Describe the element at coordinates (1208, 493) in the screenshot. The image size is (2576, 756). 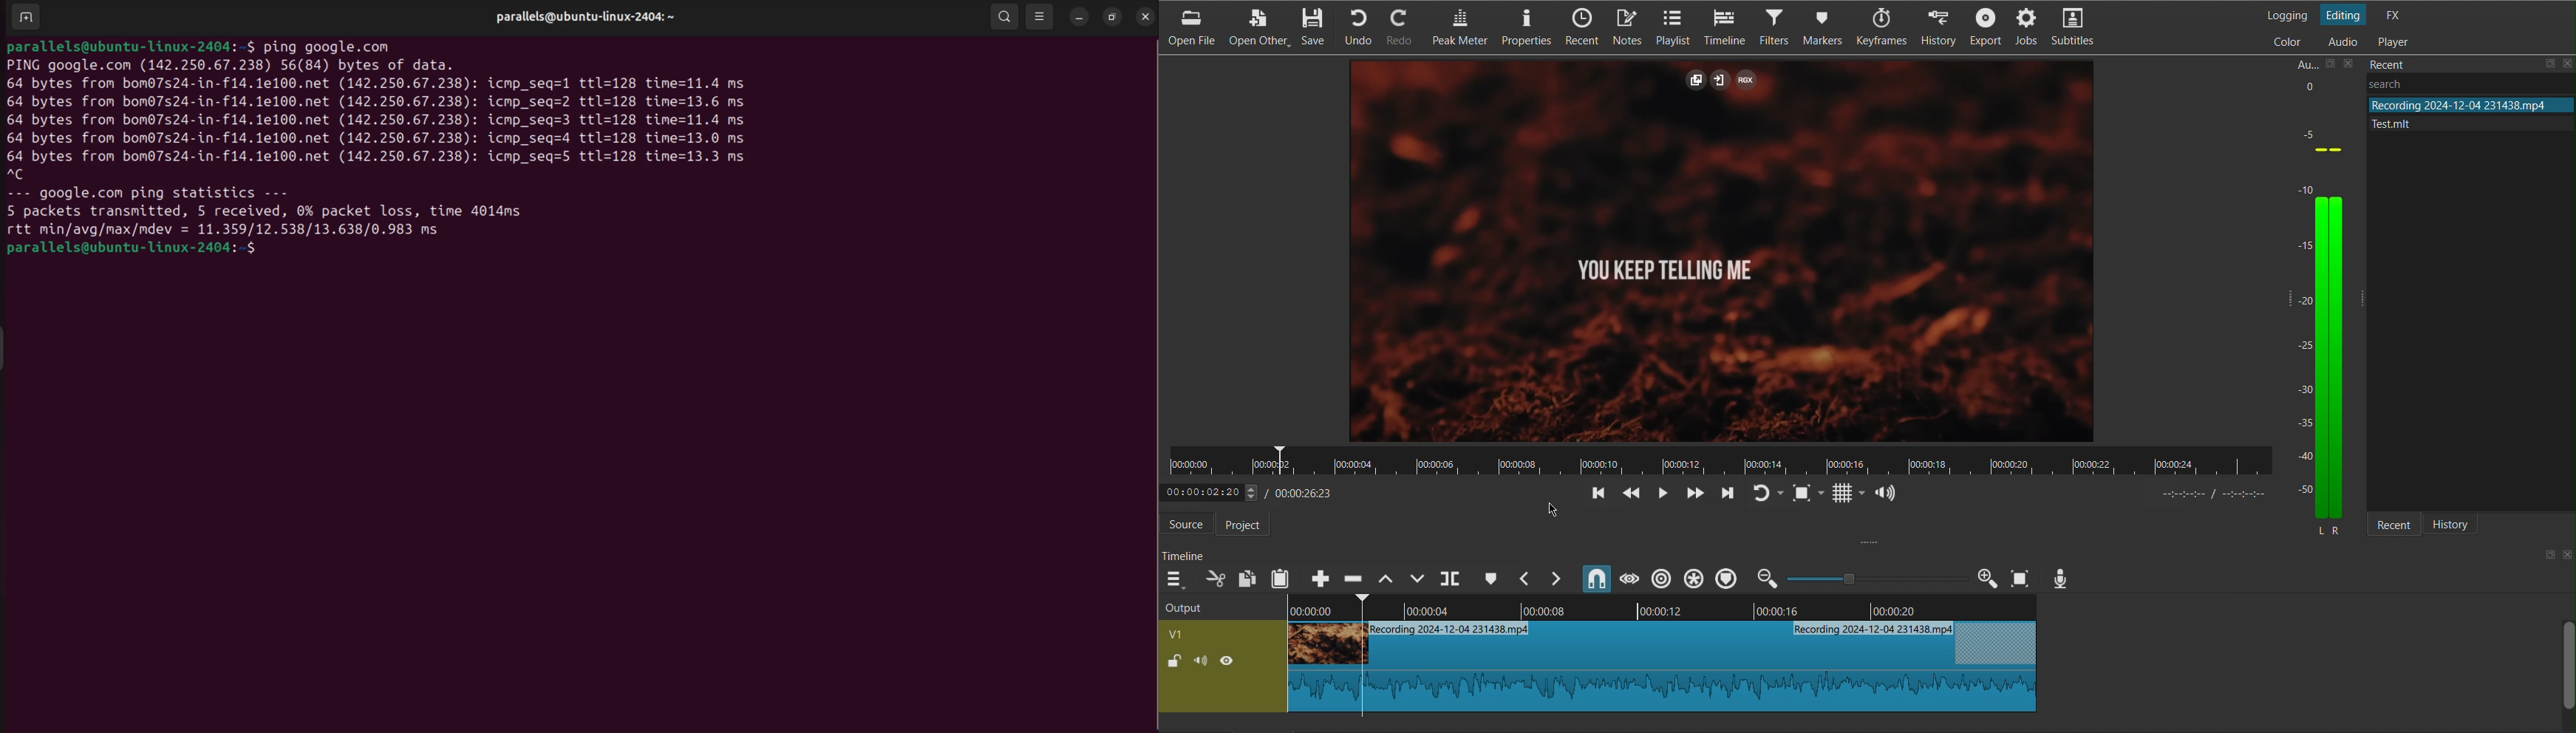
I see `elapsed time` at that location.